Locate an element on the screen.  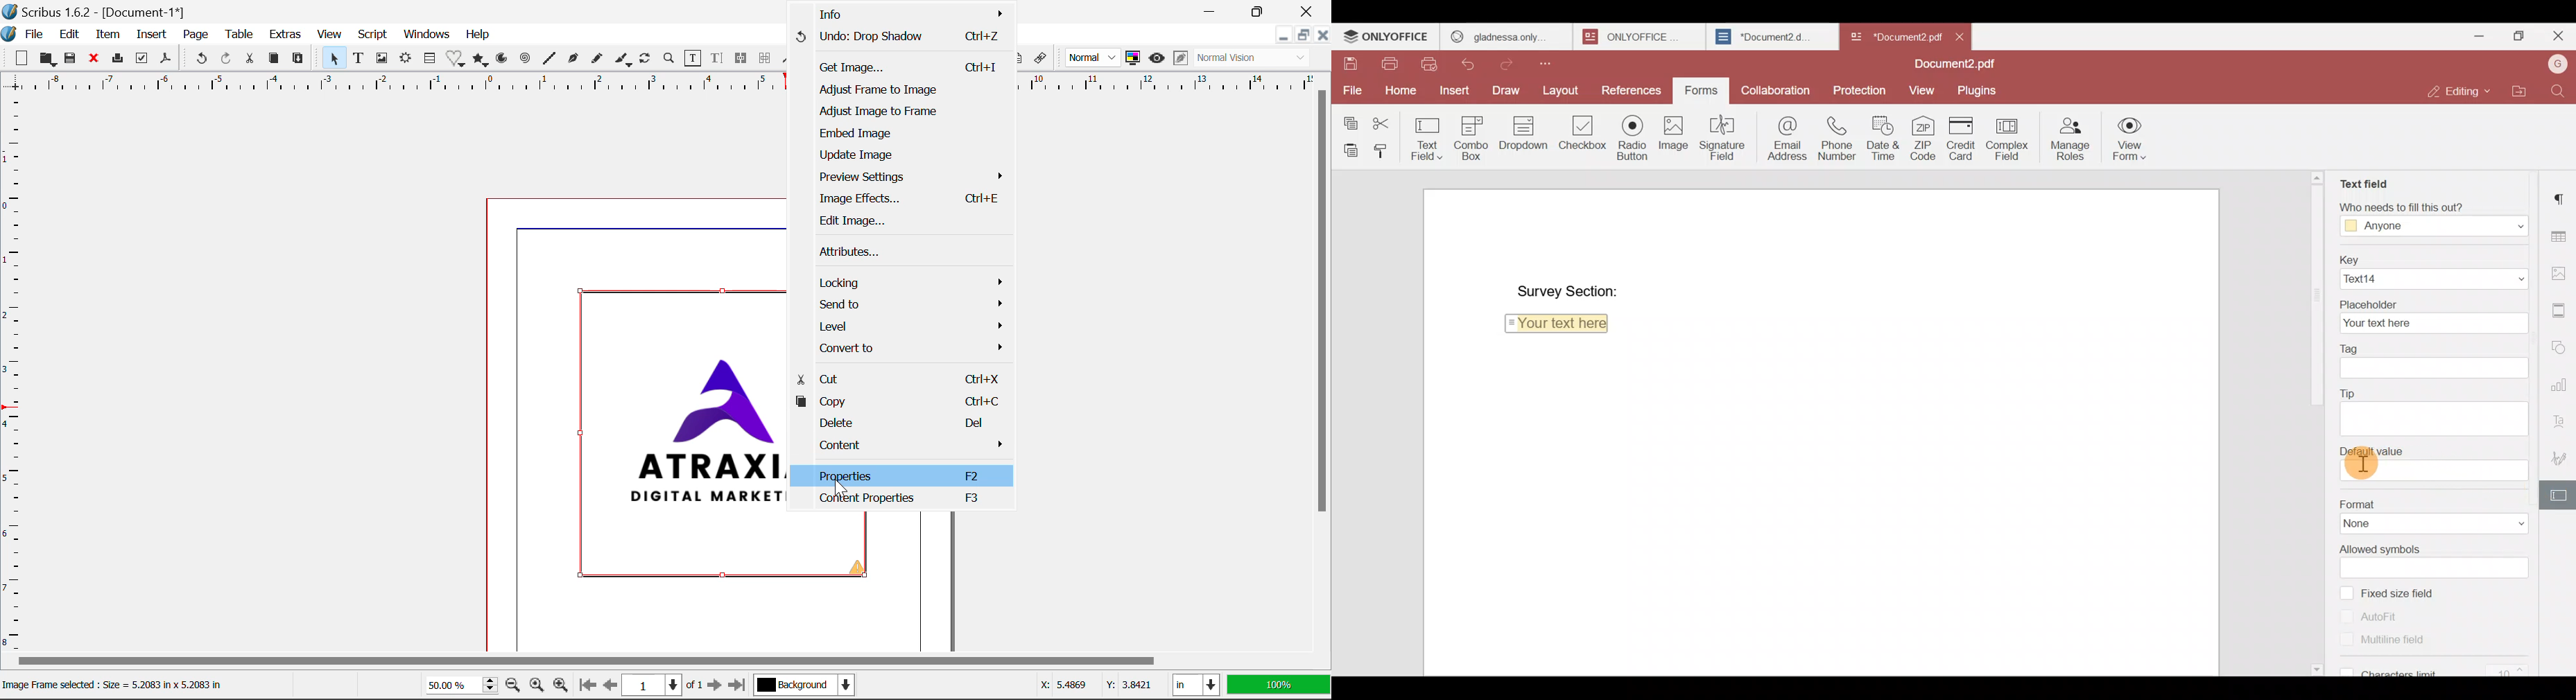
Normal Vision is located at coordinates (1252, 58).